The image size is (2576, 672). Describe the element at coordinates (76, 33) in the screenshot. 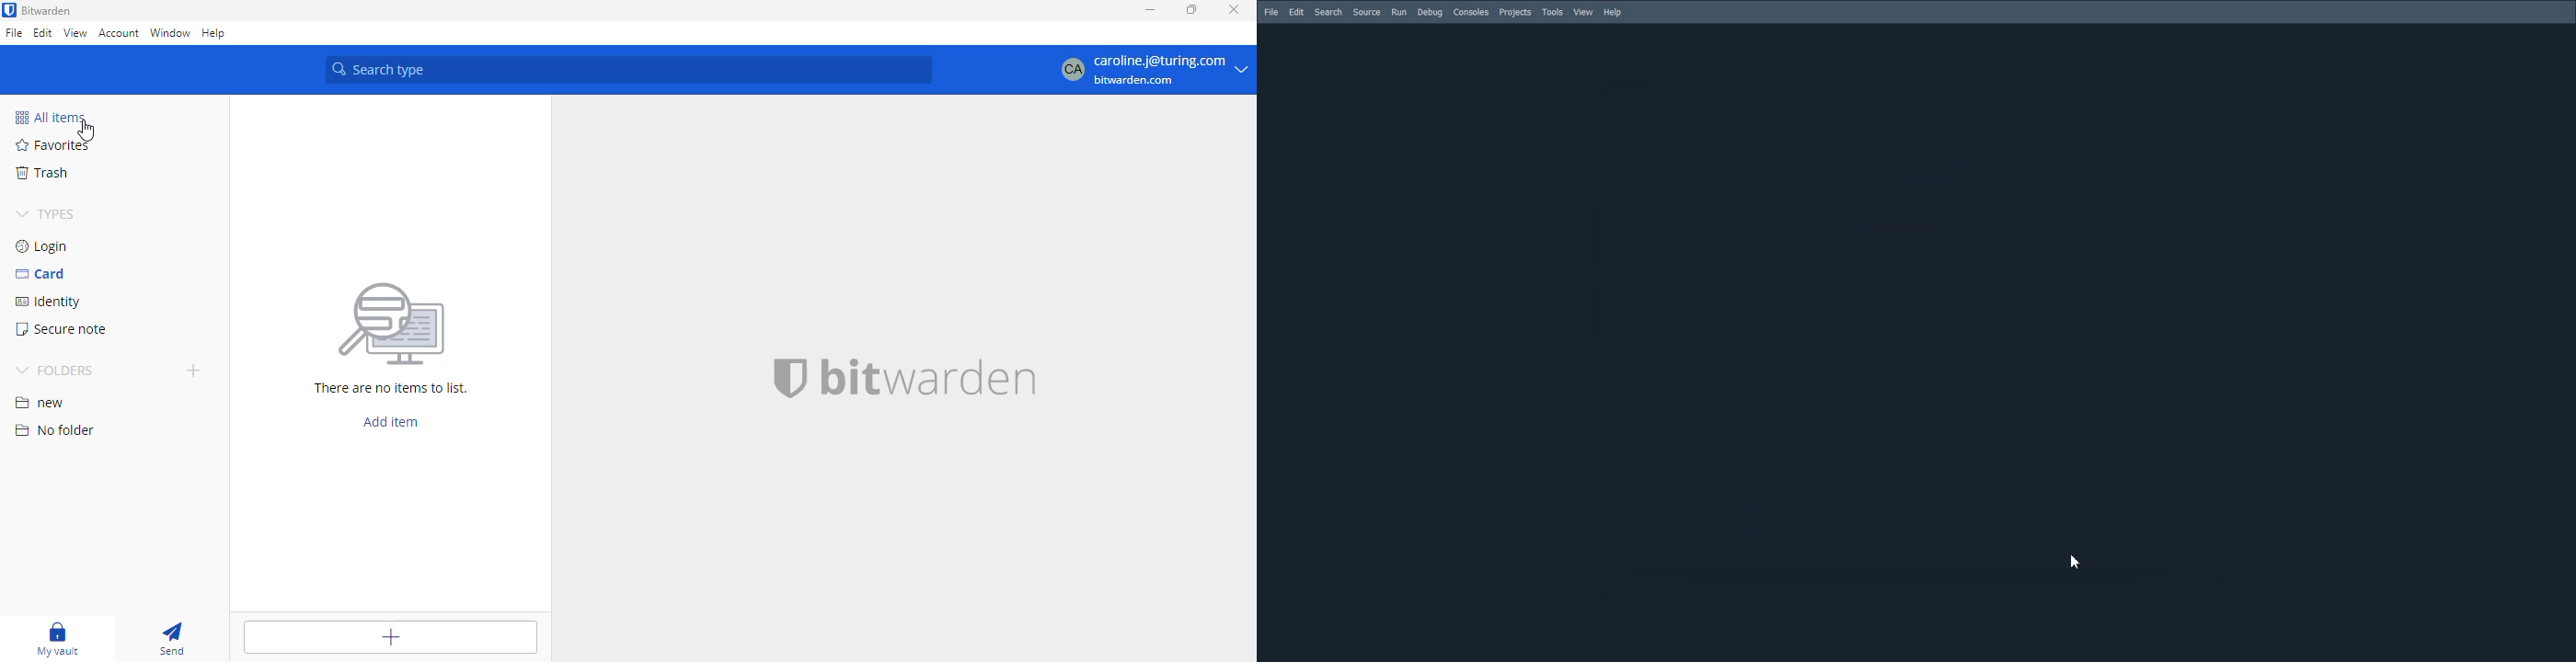

I see `view` at that location.